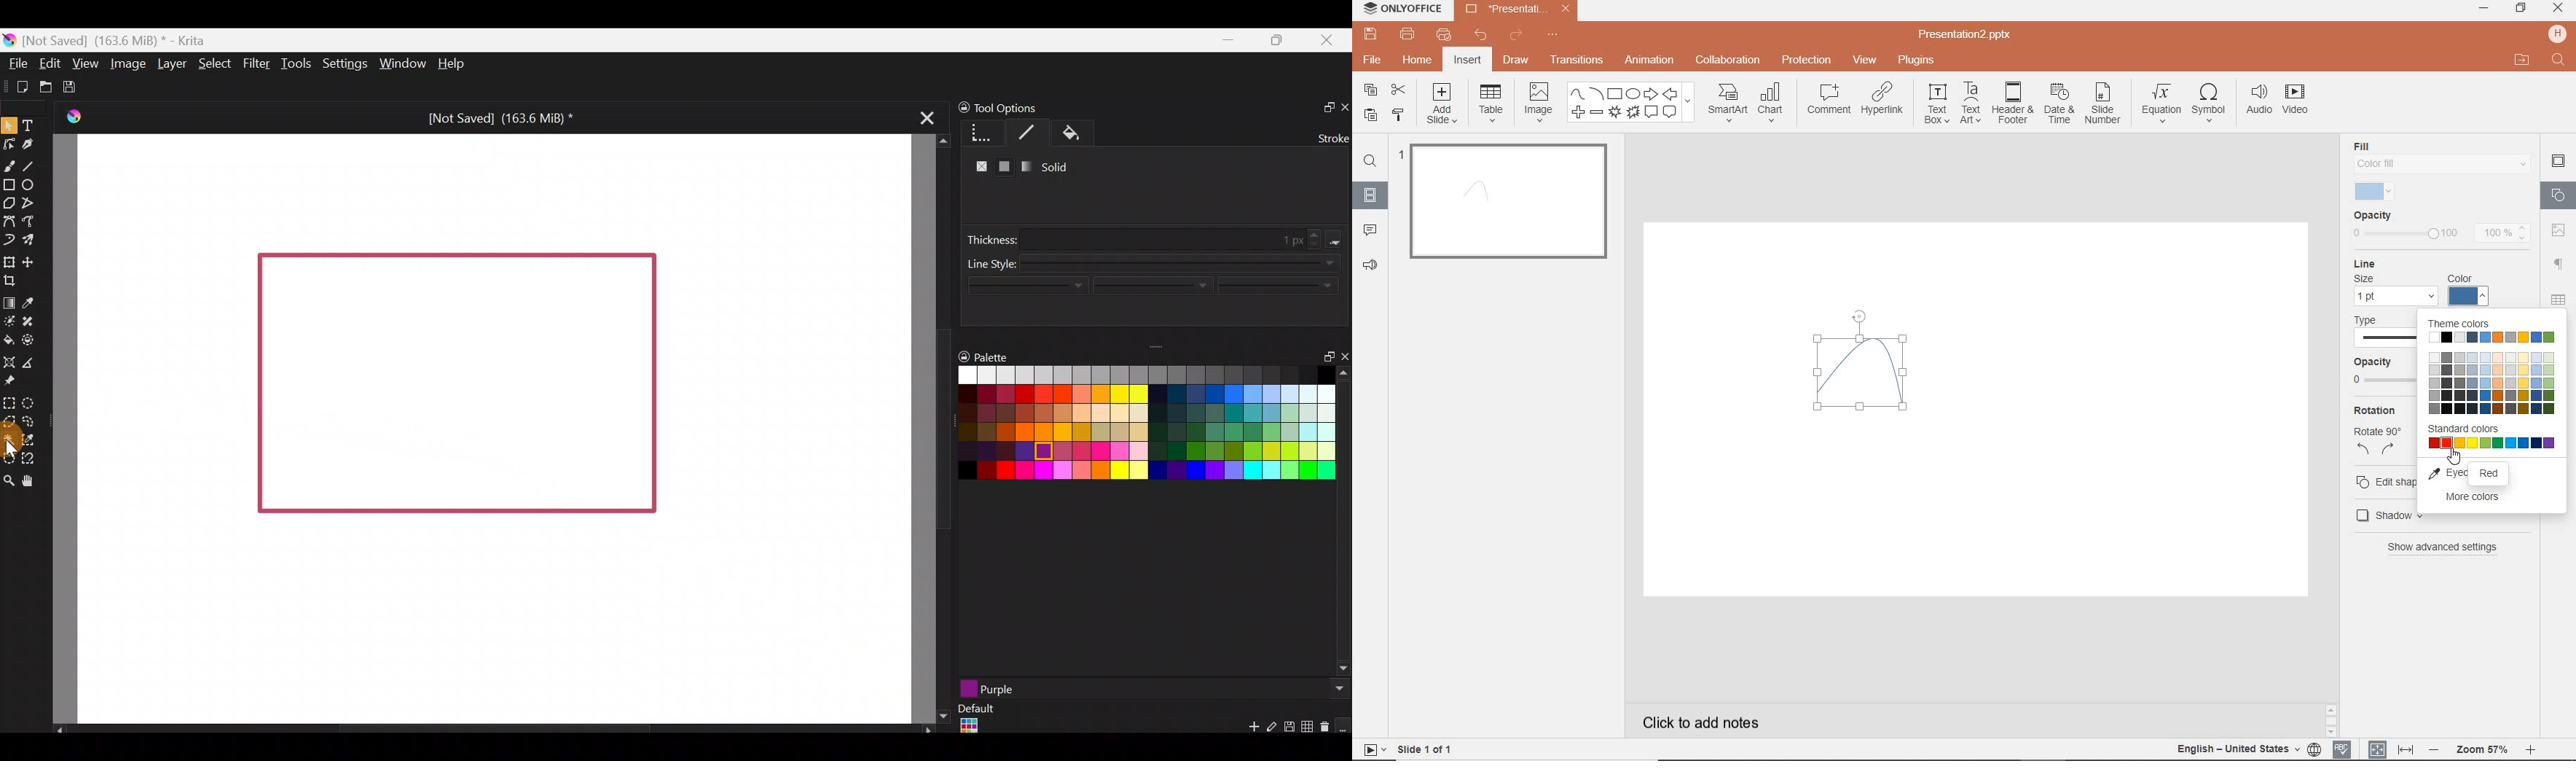  What do you see at coordinates (17, 85) in the screenshot?
I see `Create new document` at bounding box center [17, 85].